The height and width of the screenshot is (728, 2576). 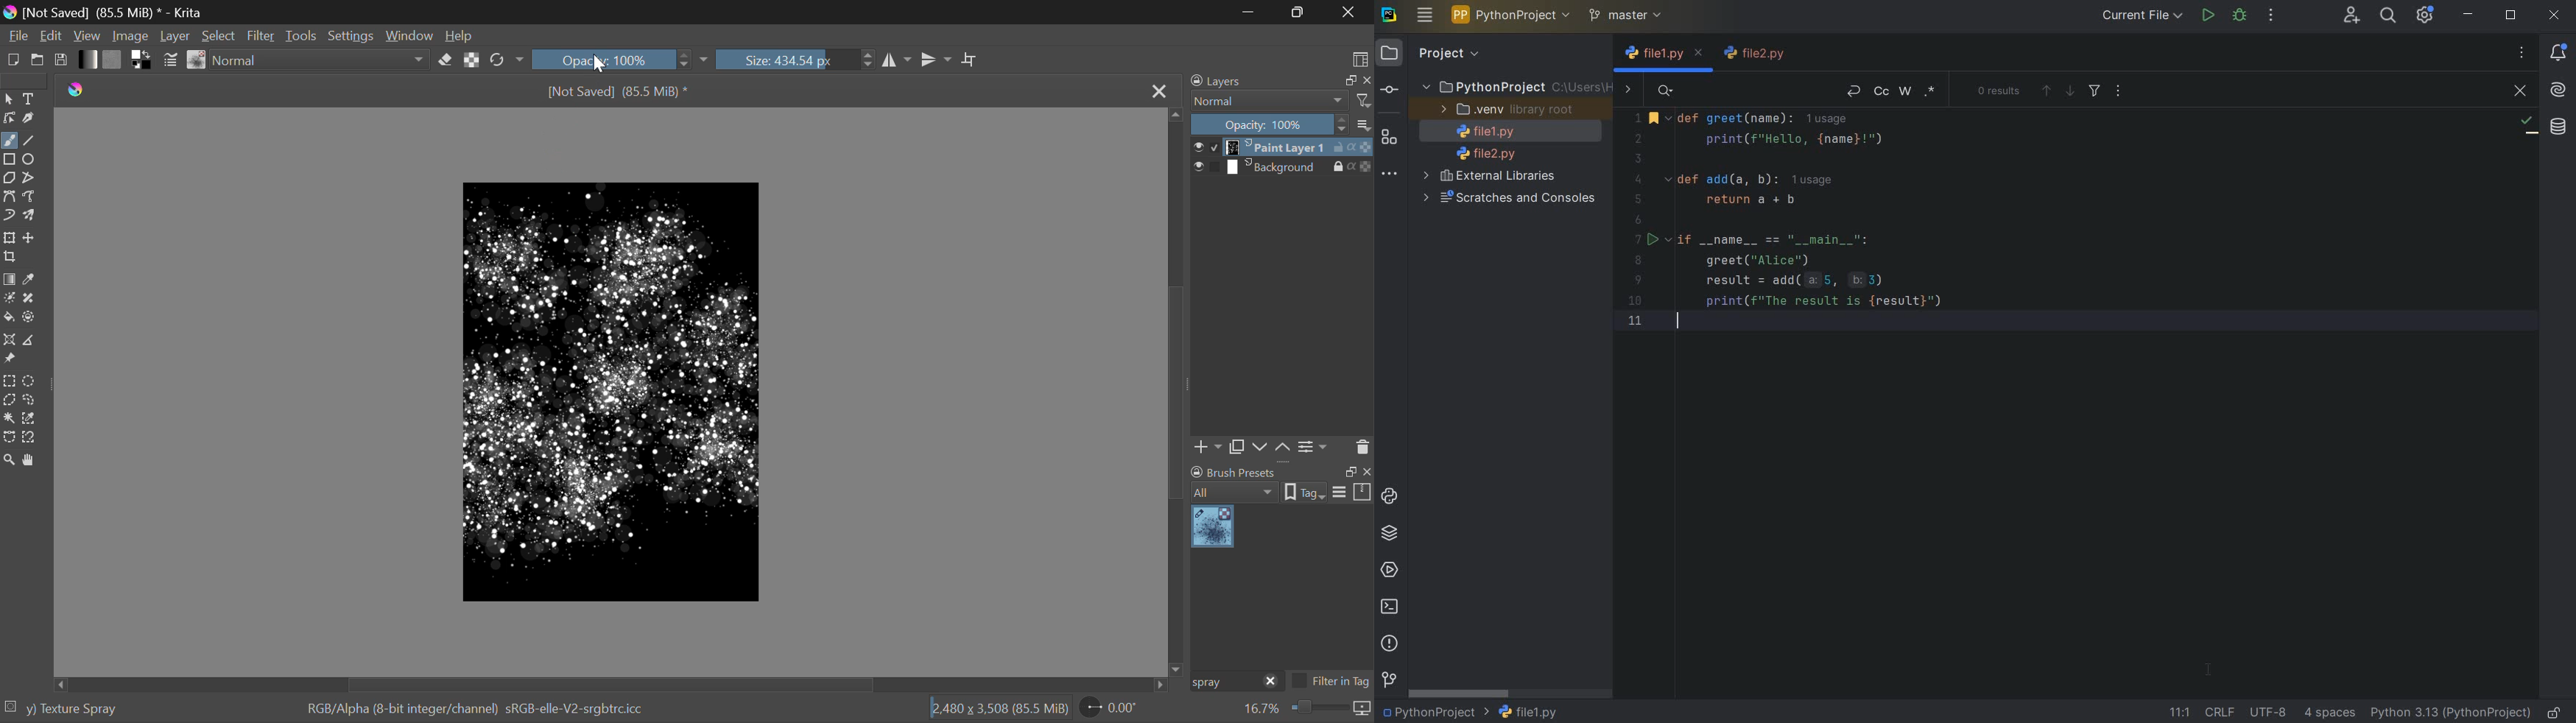 What do you see at coordinates (1361, 446) in the screenshot?
I see `Delete Layer` at bounding box center [1361, 446].